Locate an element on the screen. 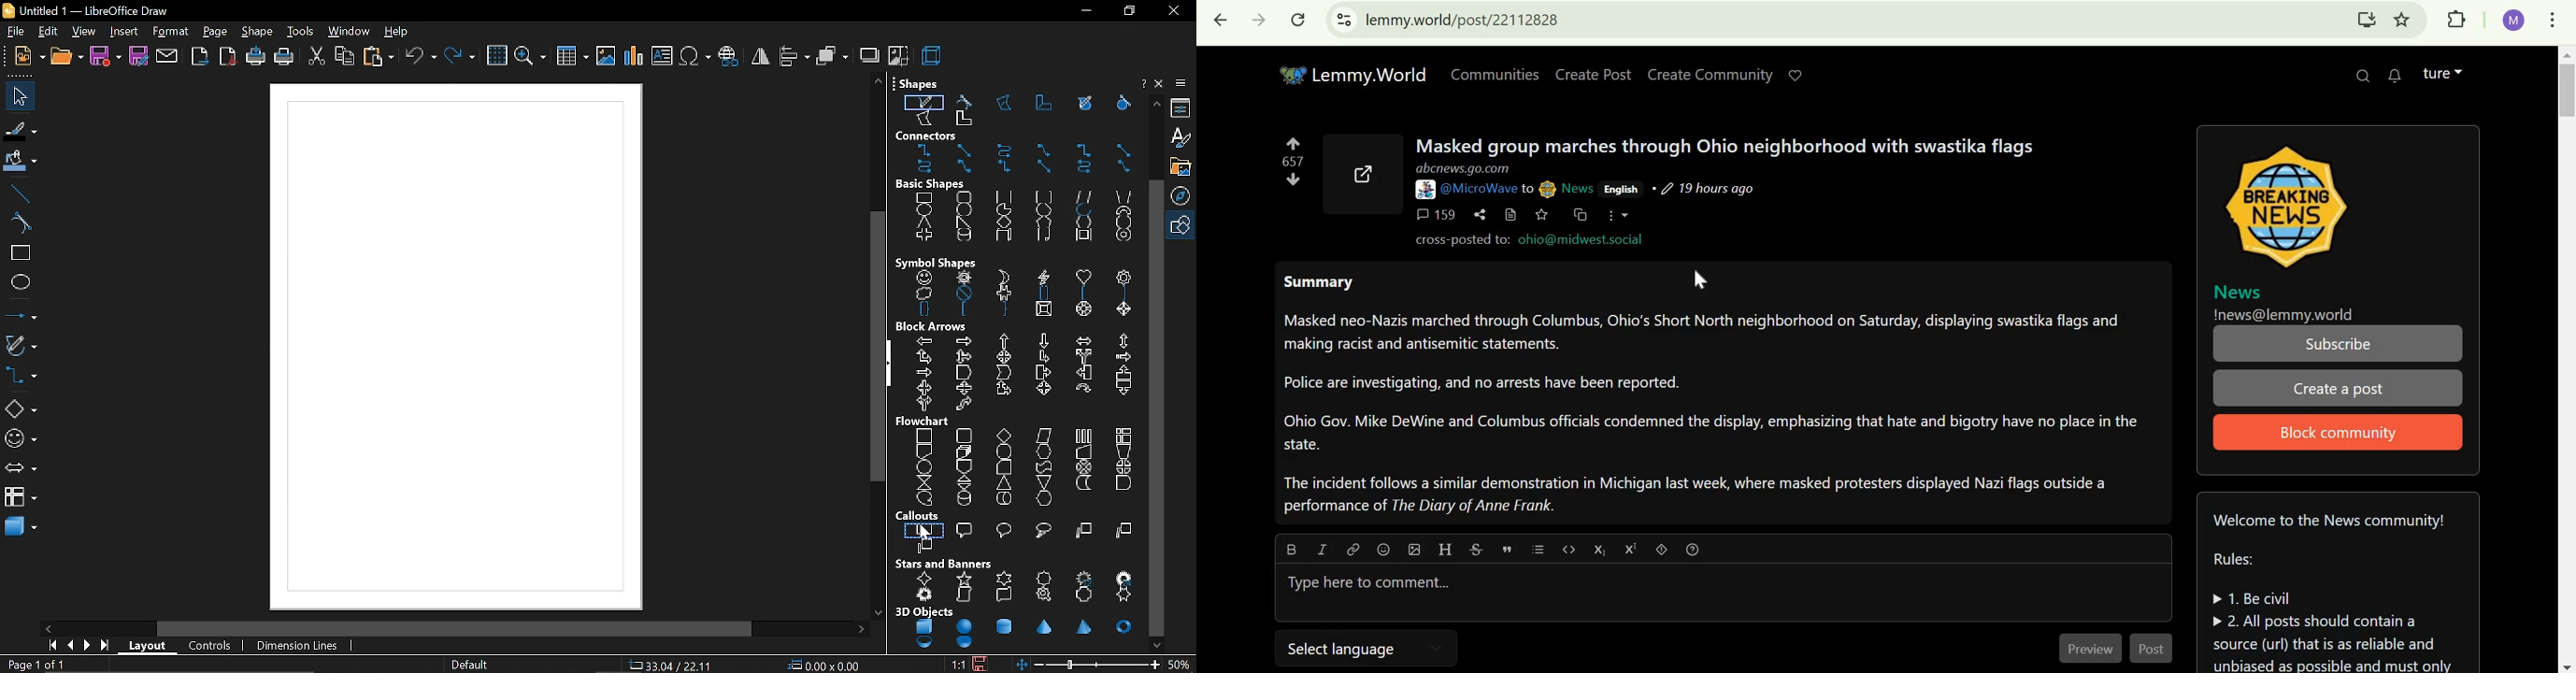 This screenshot has width=2576, height=700. fill color is located at coordinates (21, 161).